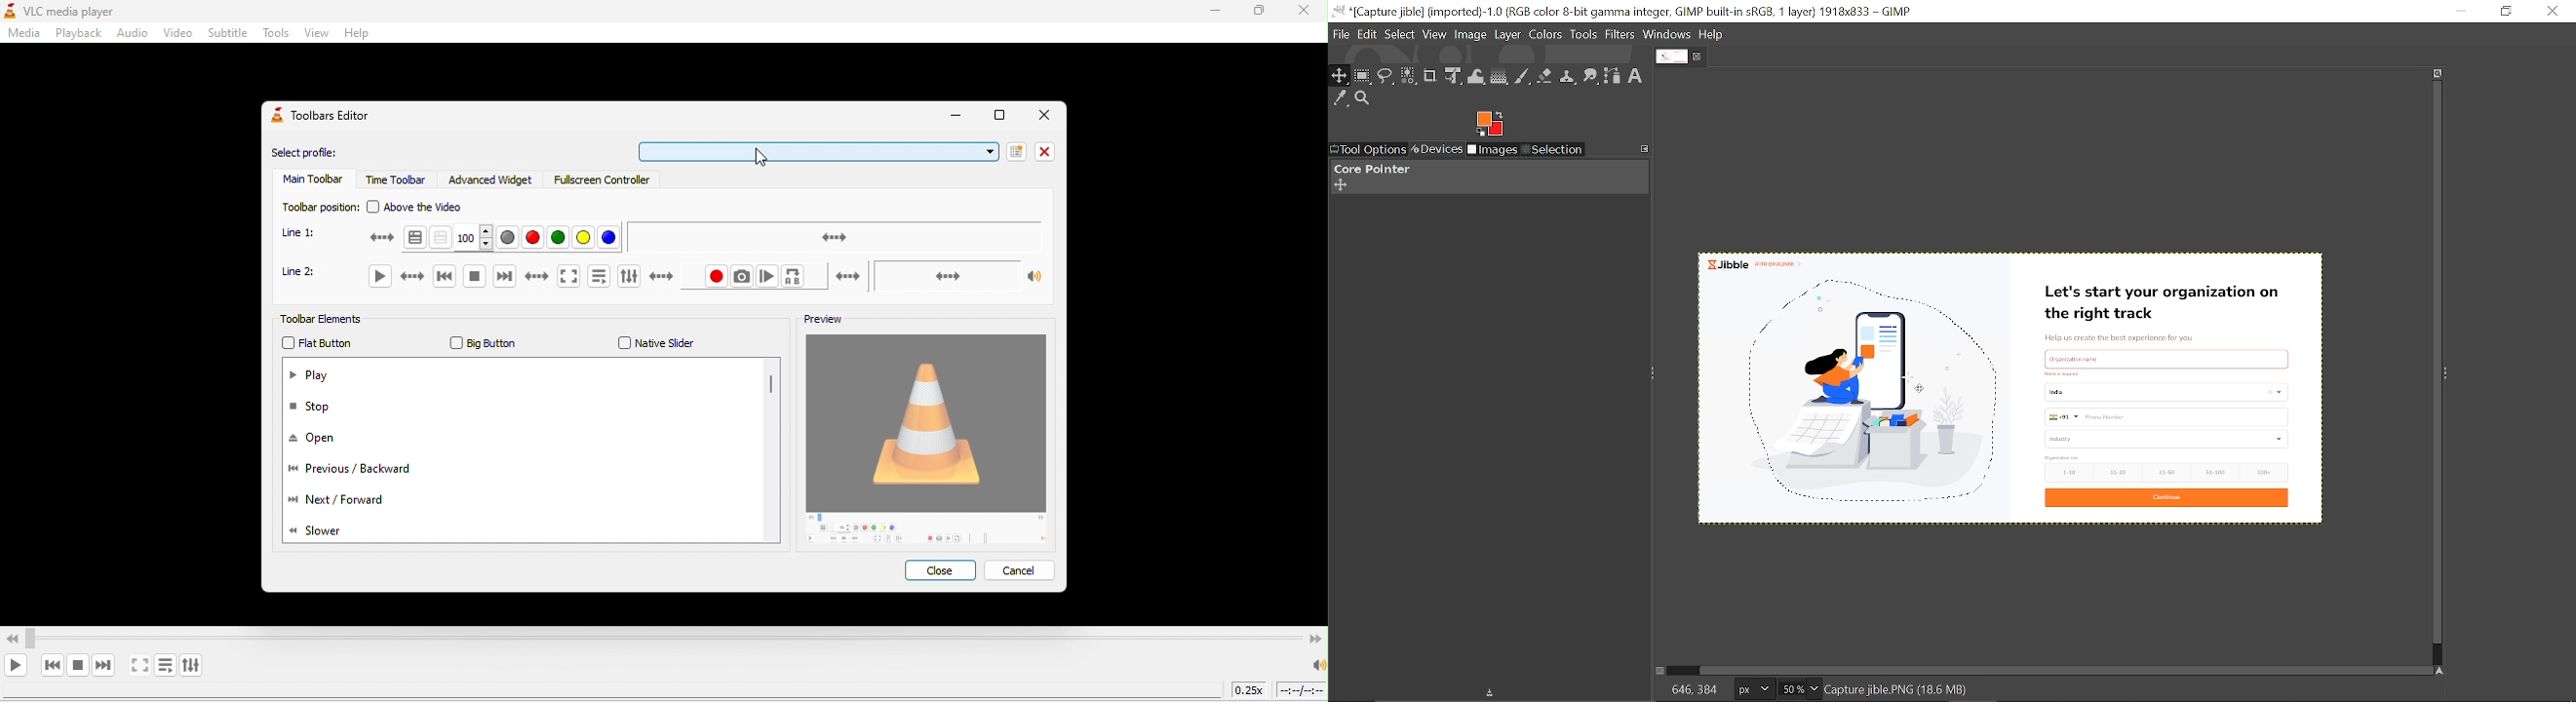  I want to click on green, so click(561, 240).